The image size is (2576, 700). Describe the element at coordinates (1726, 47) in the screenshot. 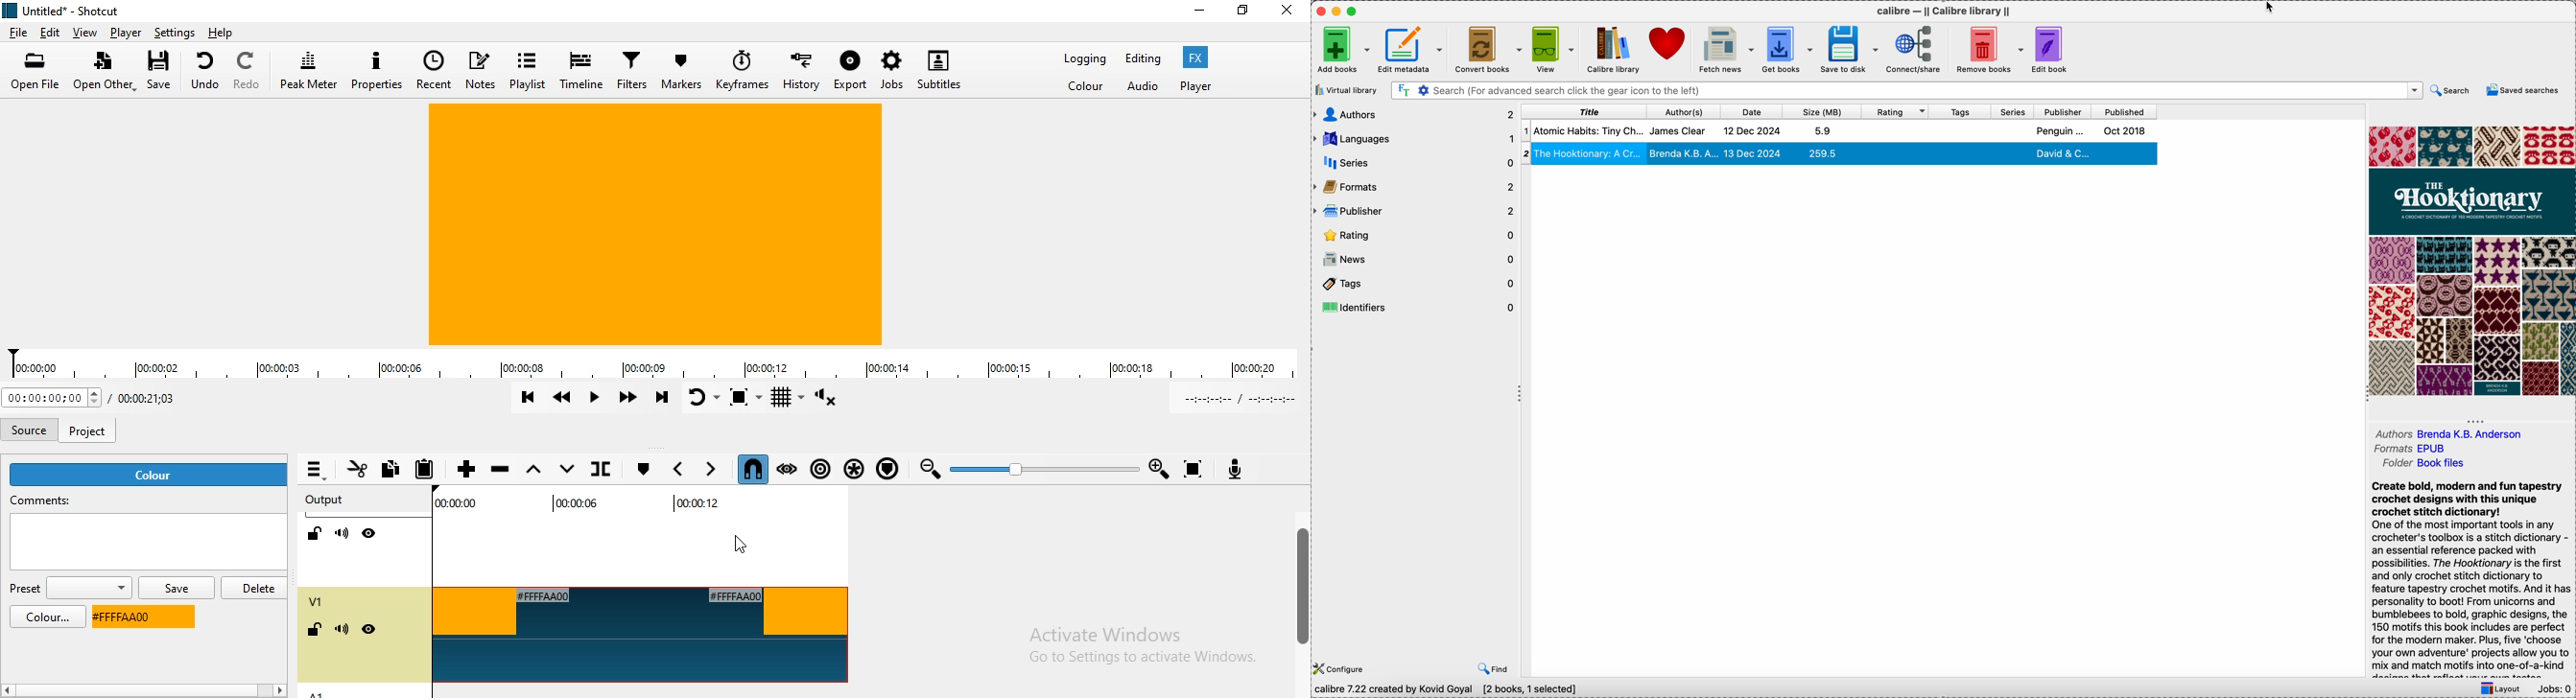

I see `fetch news` at that location.